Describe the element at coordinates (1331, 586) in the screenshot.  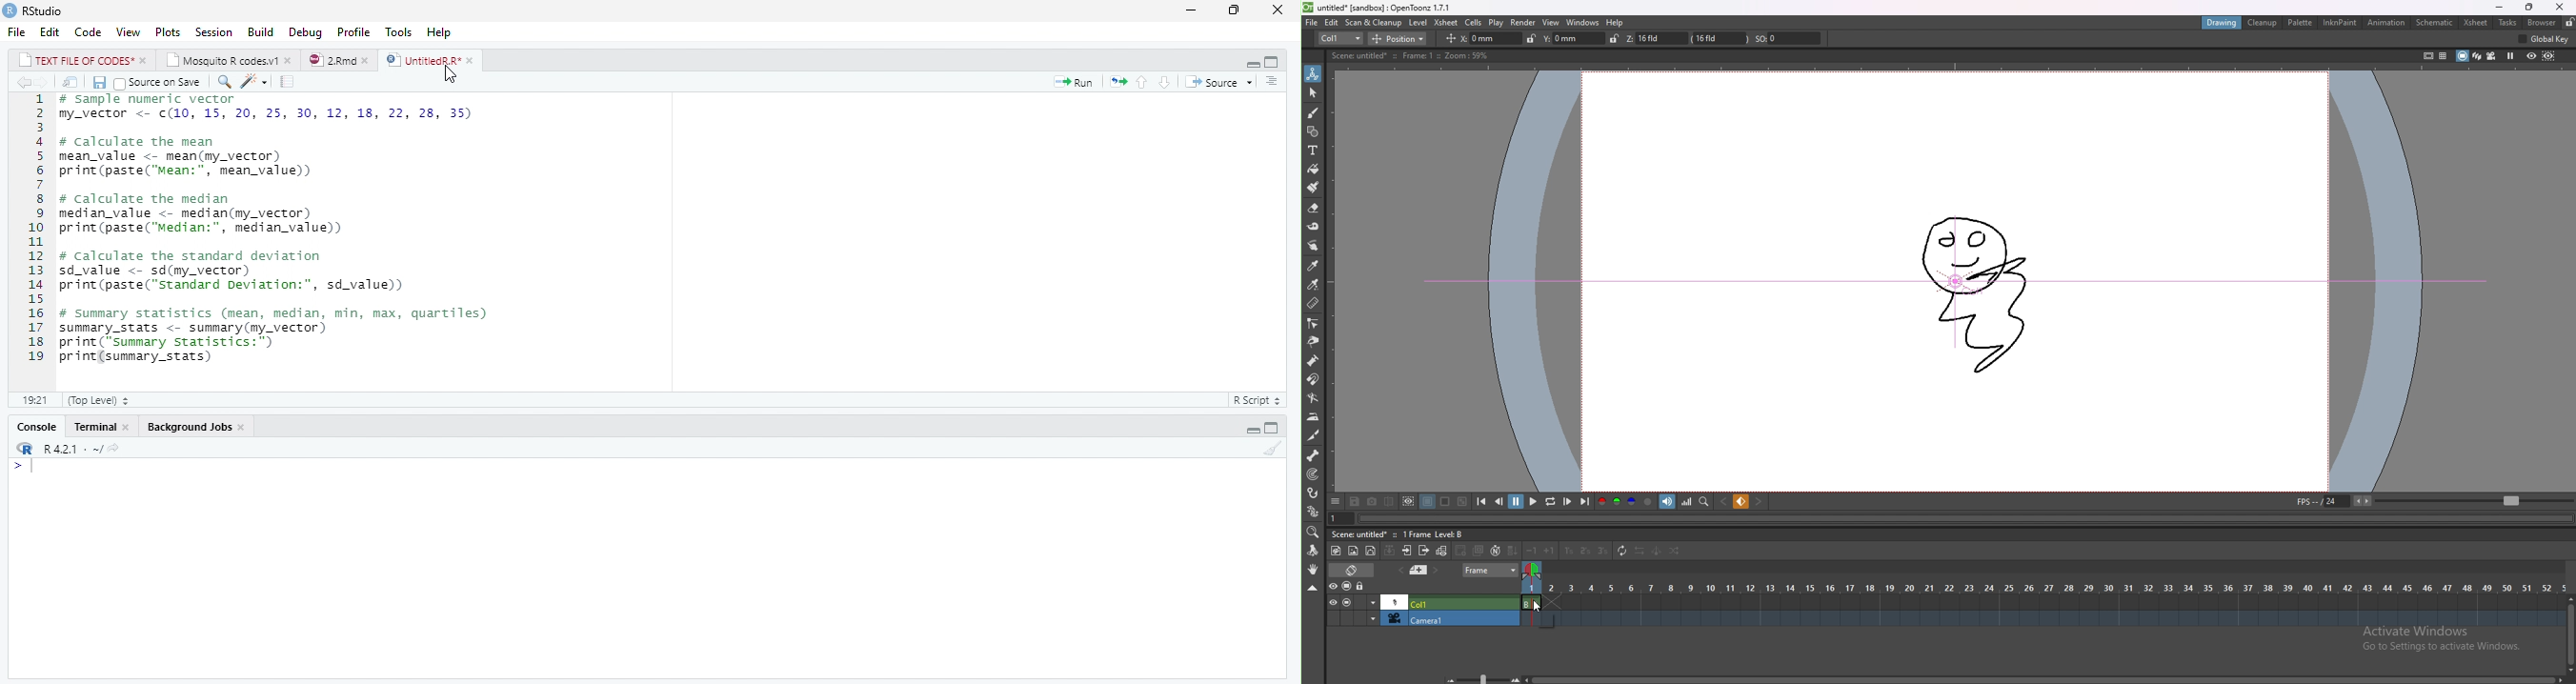
I see `preview toggle` at that location.